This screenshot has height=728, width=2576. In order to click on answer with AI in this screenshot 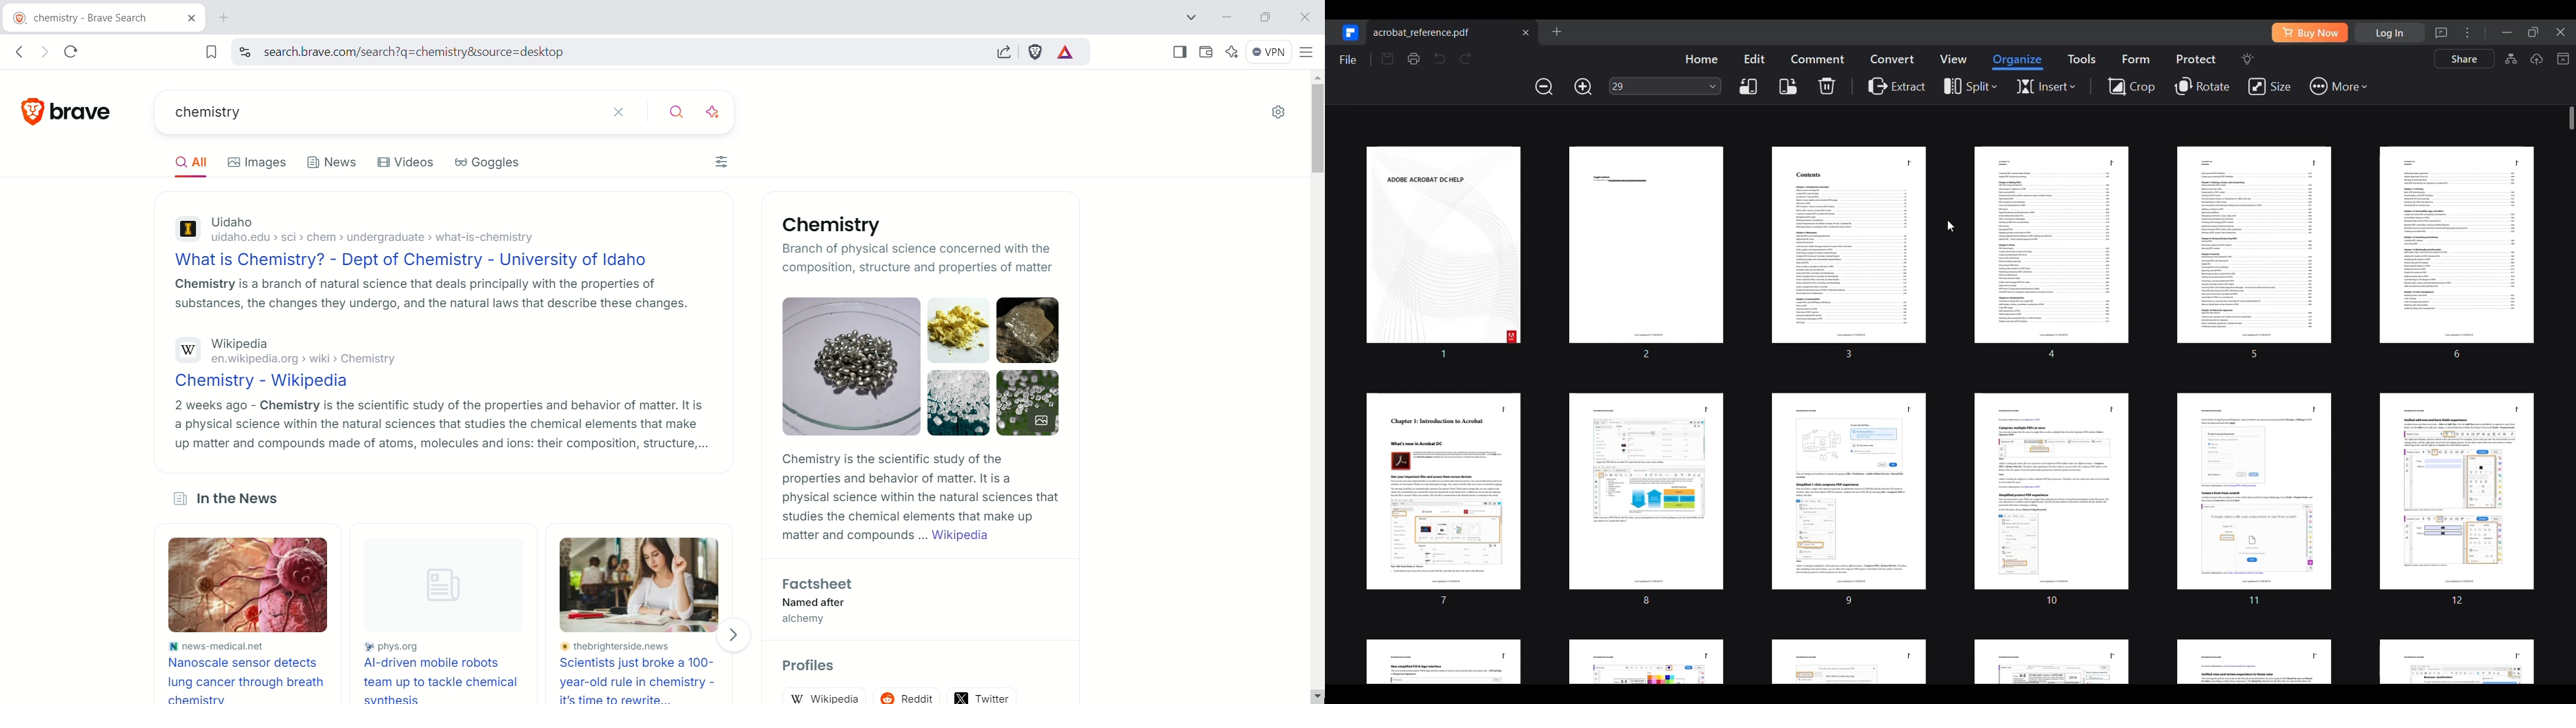, I will do `click(721, 110)`.